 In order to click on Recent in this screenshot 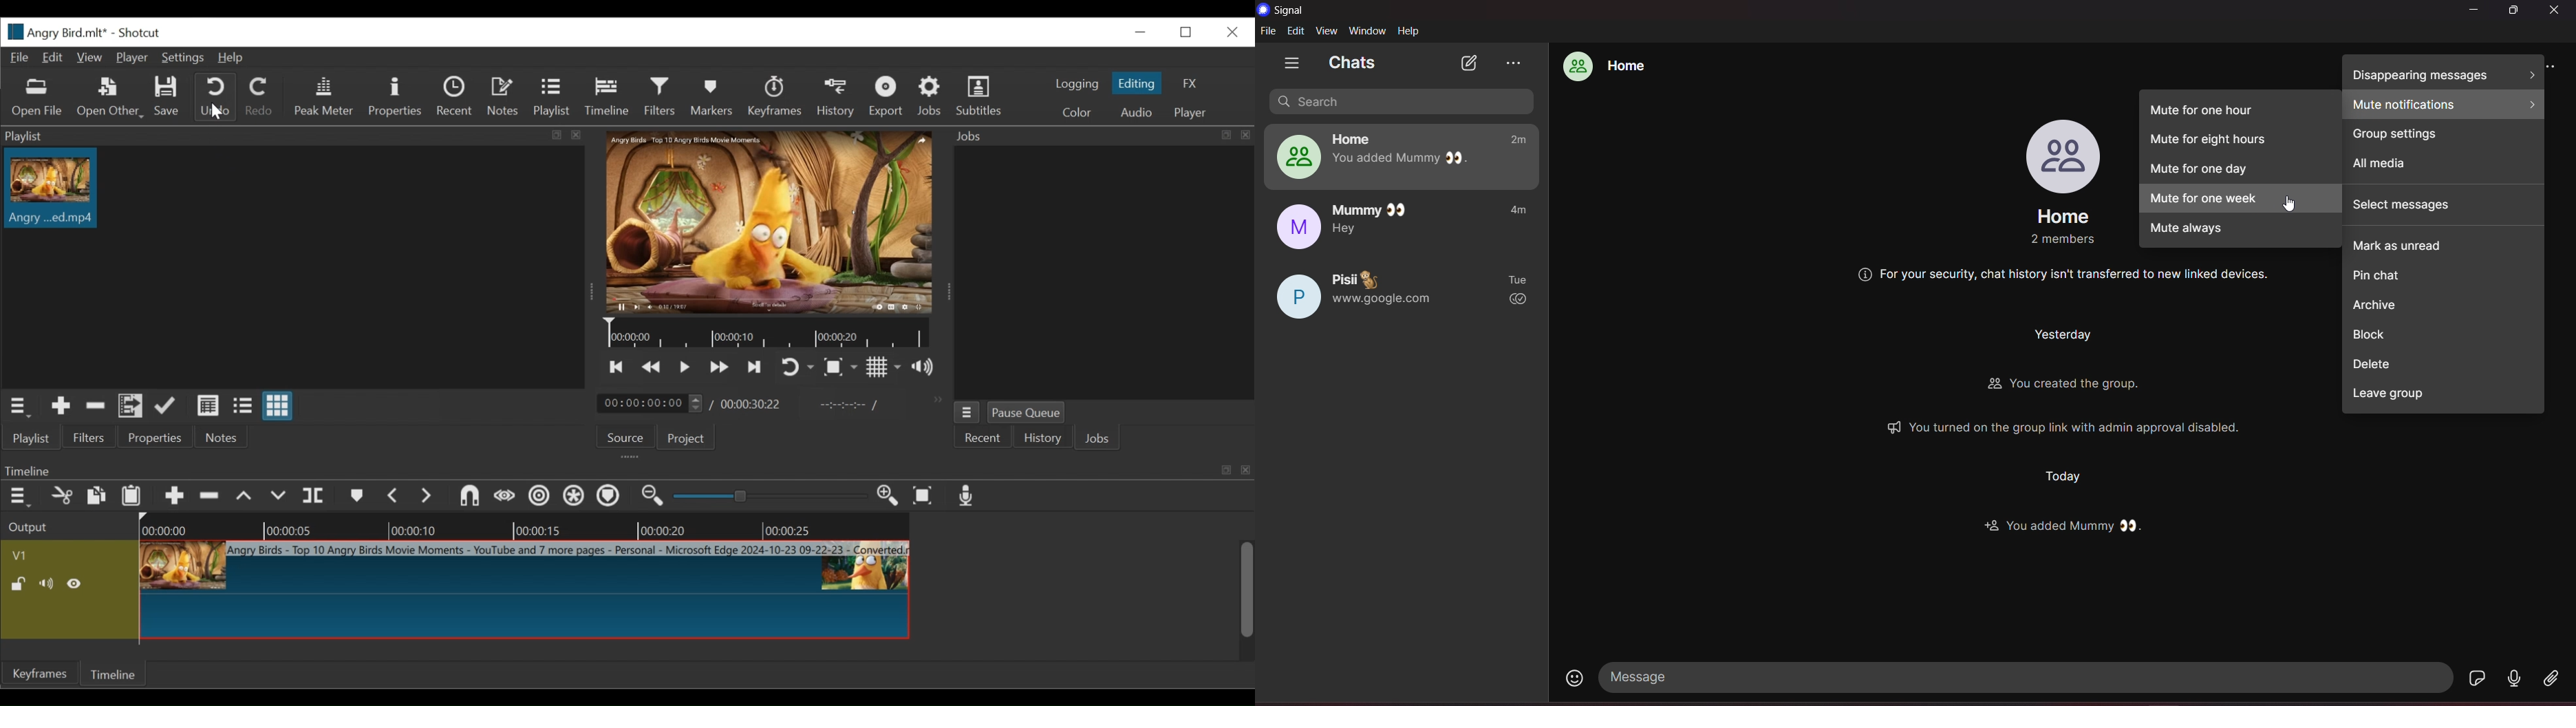, I will do `click(456, 96)`.